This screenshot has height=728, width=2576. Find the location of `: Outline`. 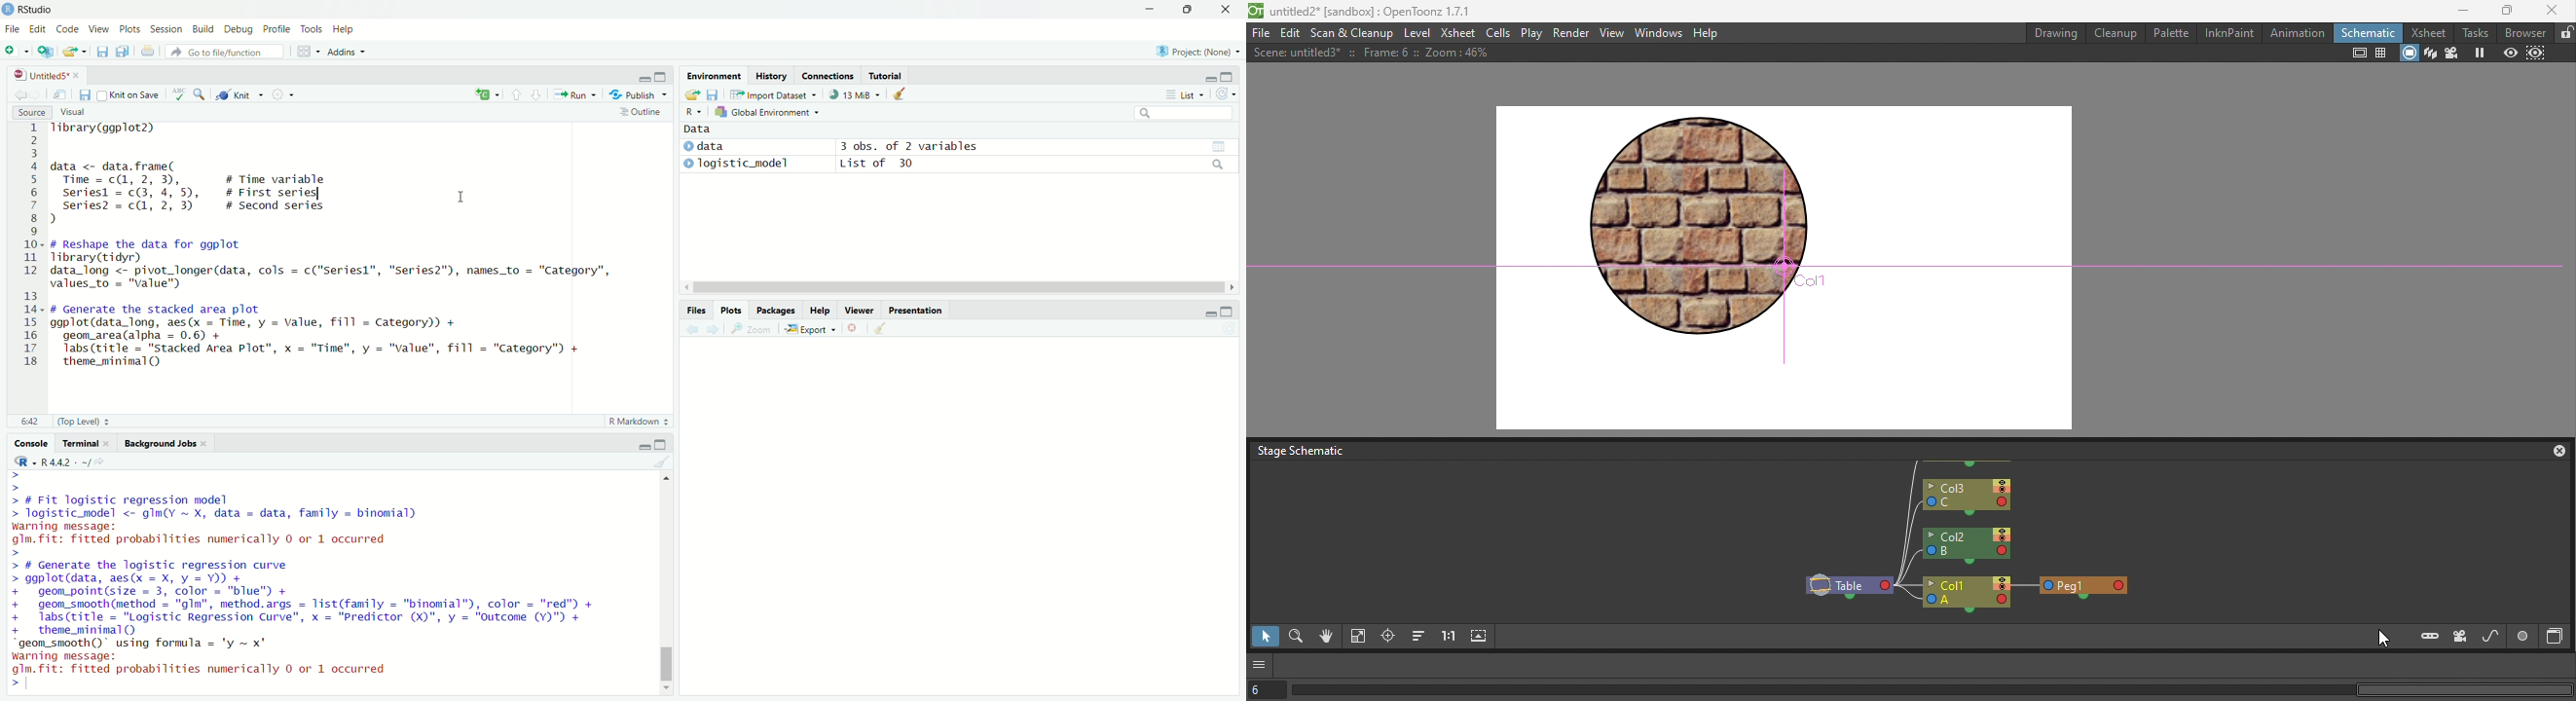

: Outline is located at coordinates (646, 113).